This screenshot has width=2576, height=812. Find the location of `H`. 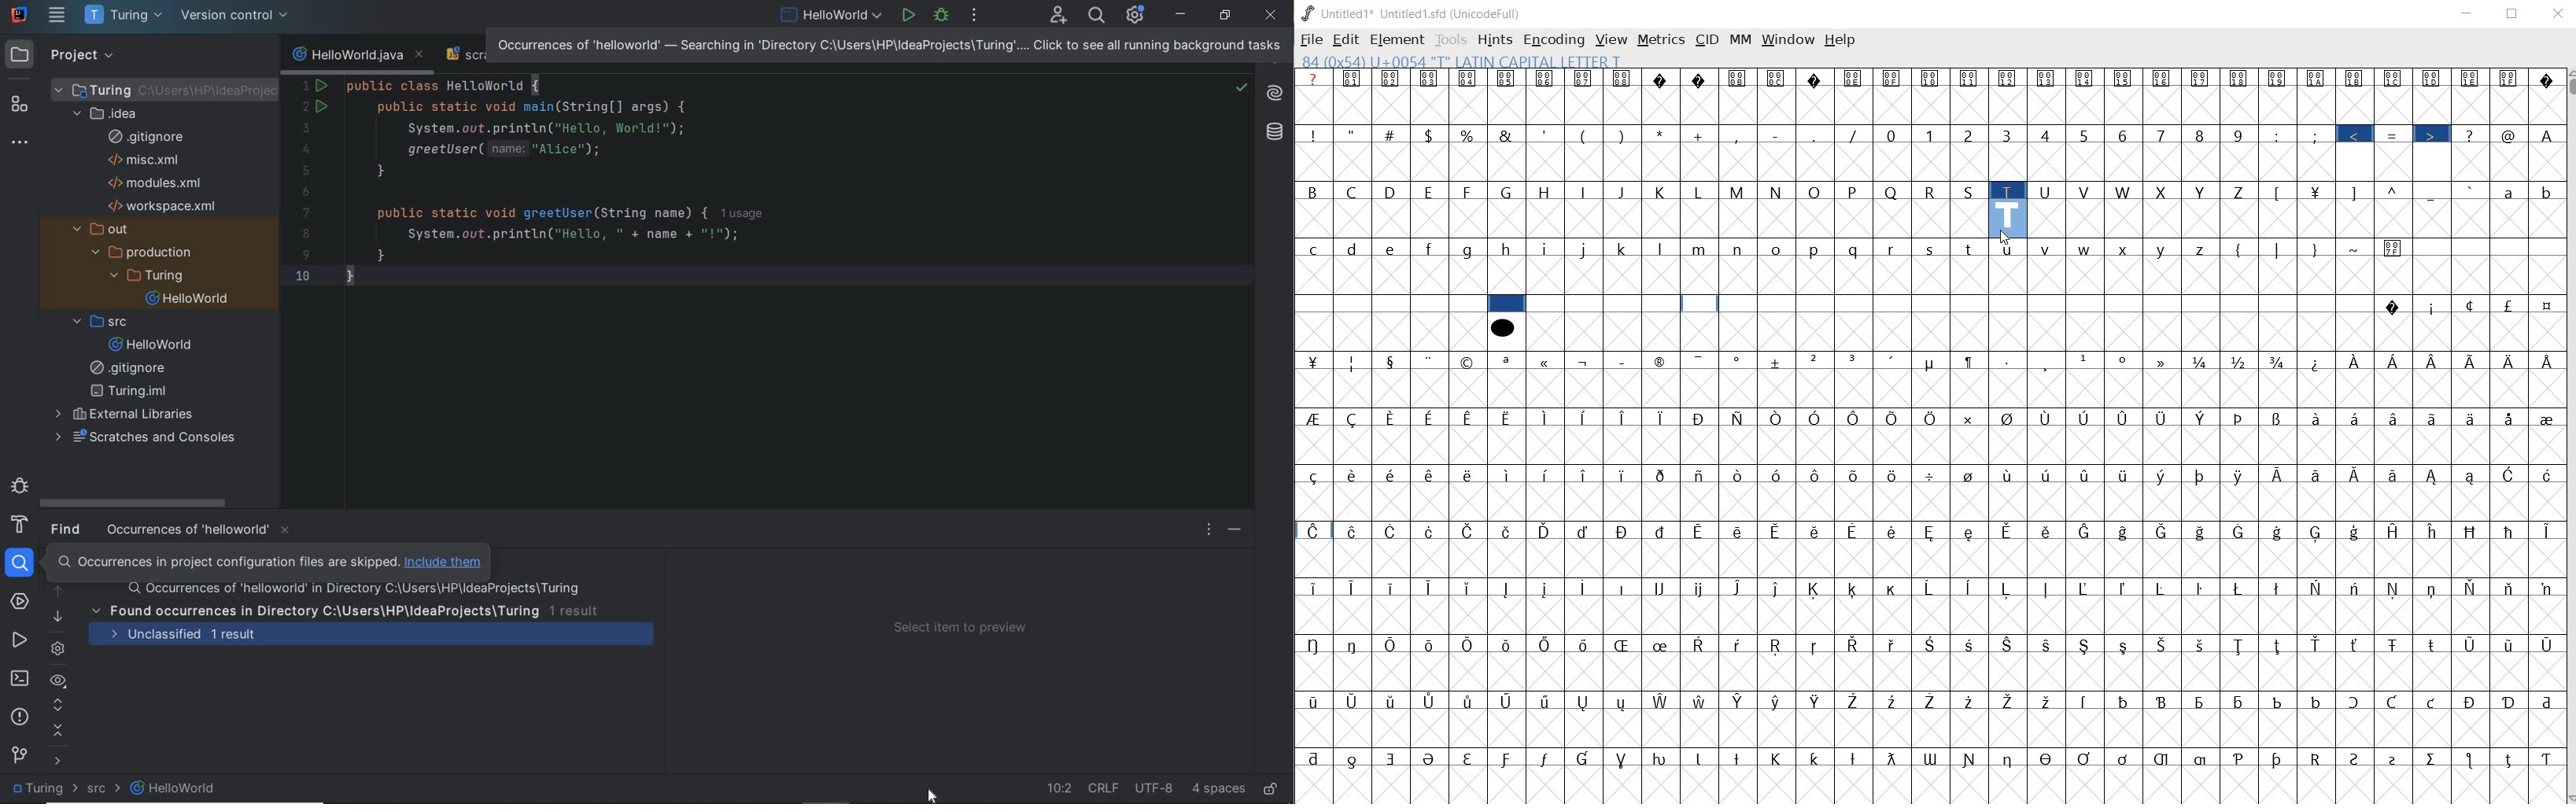

H is located at coordinates (1546, 192).